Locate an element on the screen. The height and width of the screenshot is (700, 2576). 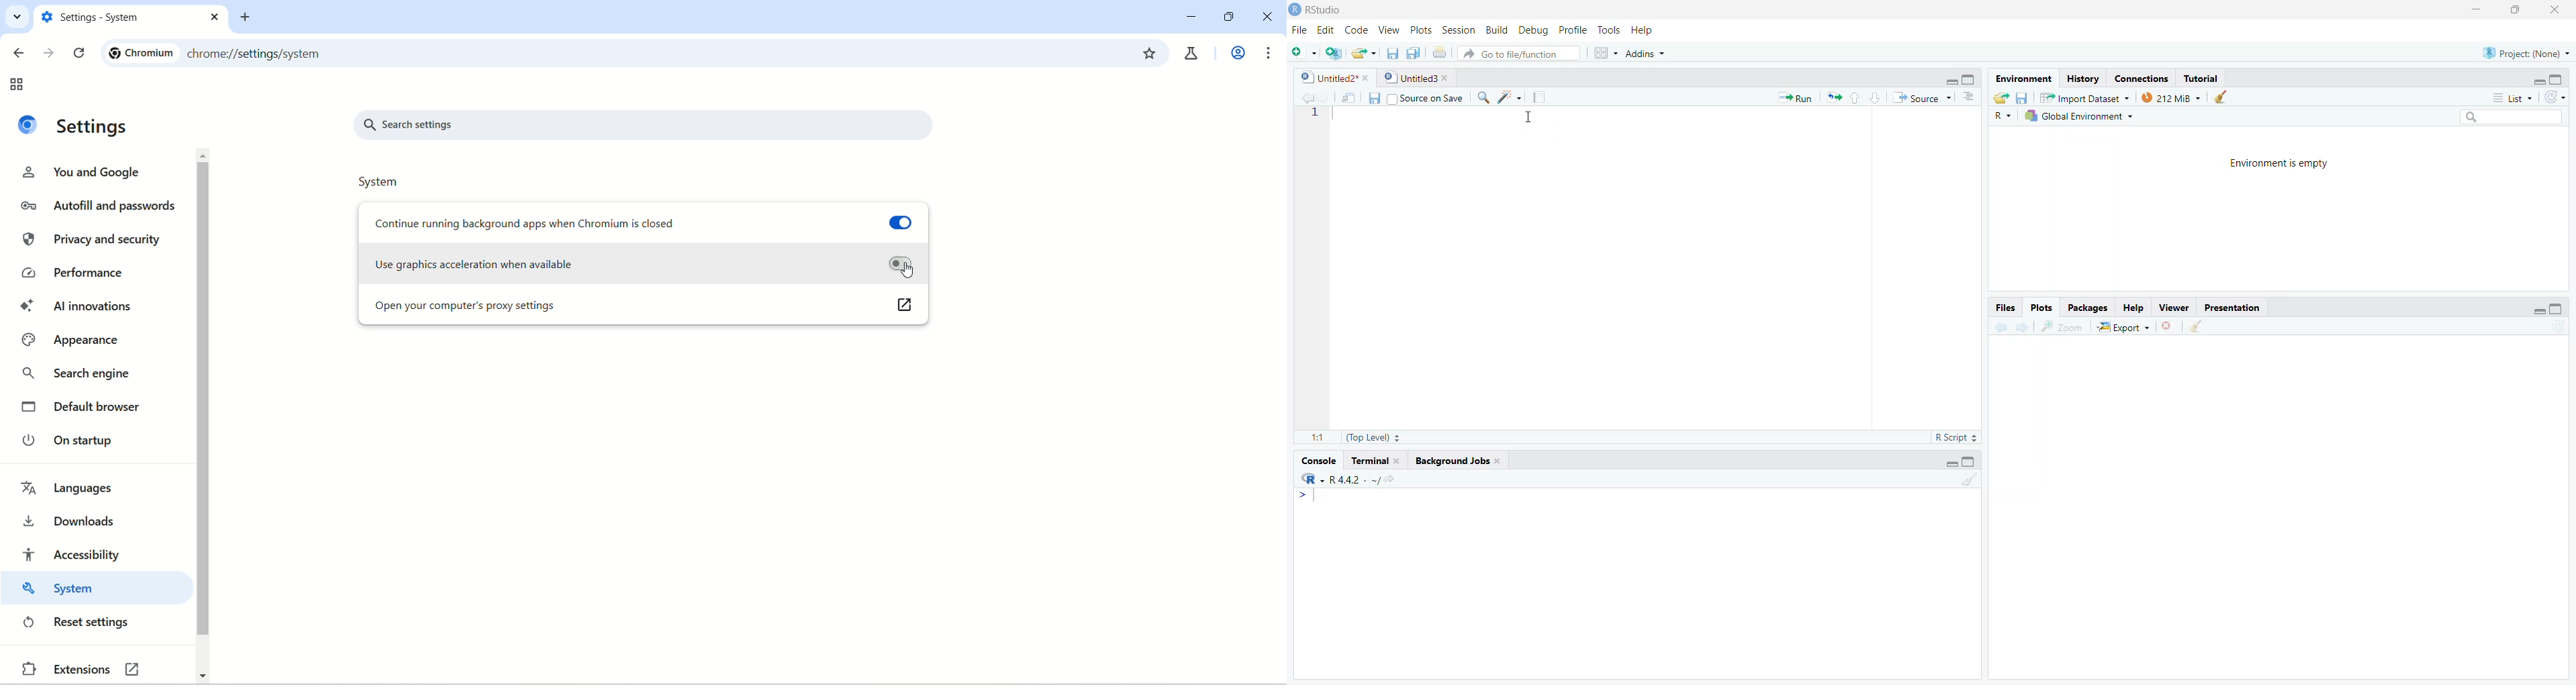
save is located at coordinates (2023, 97).